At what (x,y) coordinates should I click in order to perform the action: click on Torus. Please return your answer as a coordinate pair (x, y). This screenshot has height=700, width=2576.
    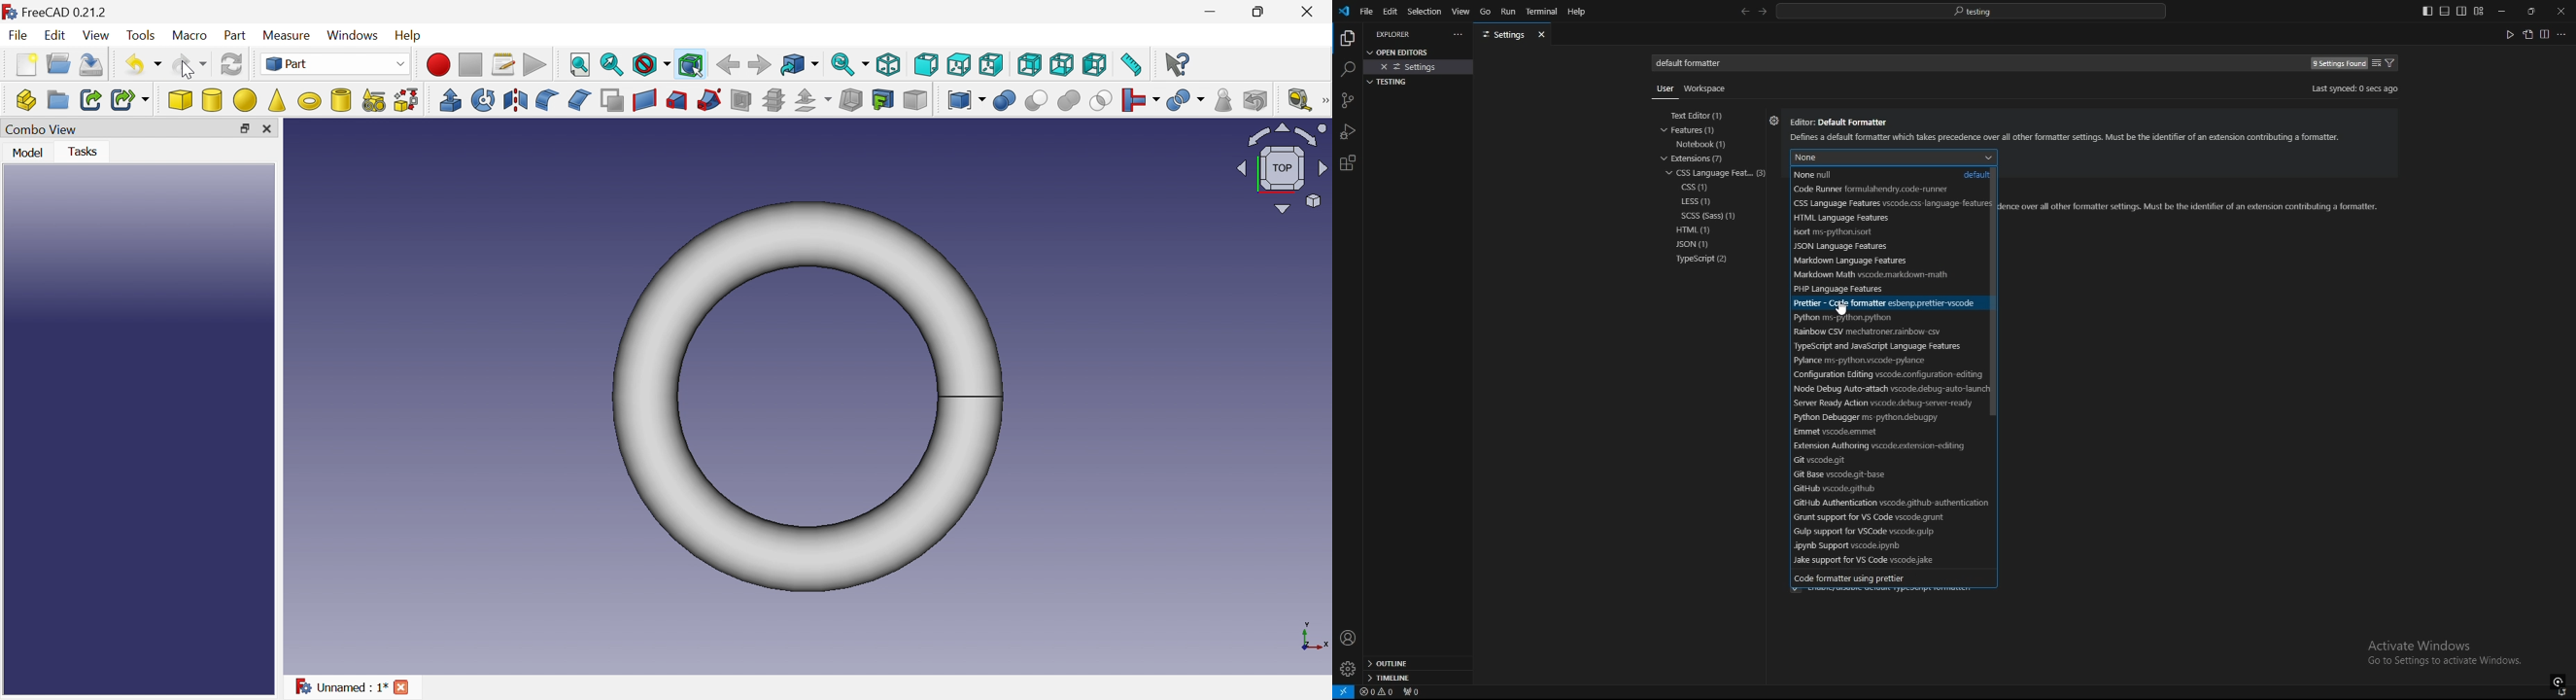
    Looking at the image, I should click on (807, 400).